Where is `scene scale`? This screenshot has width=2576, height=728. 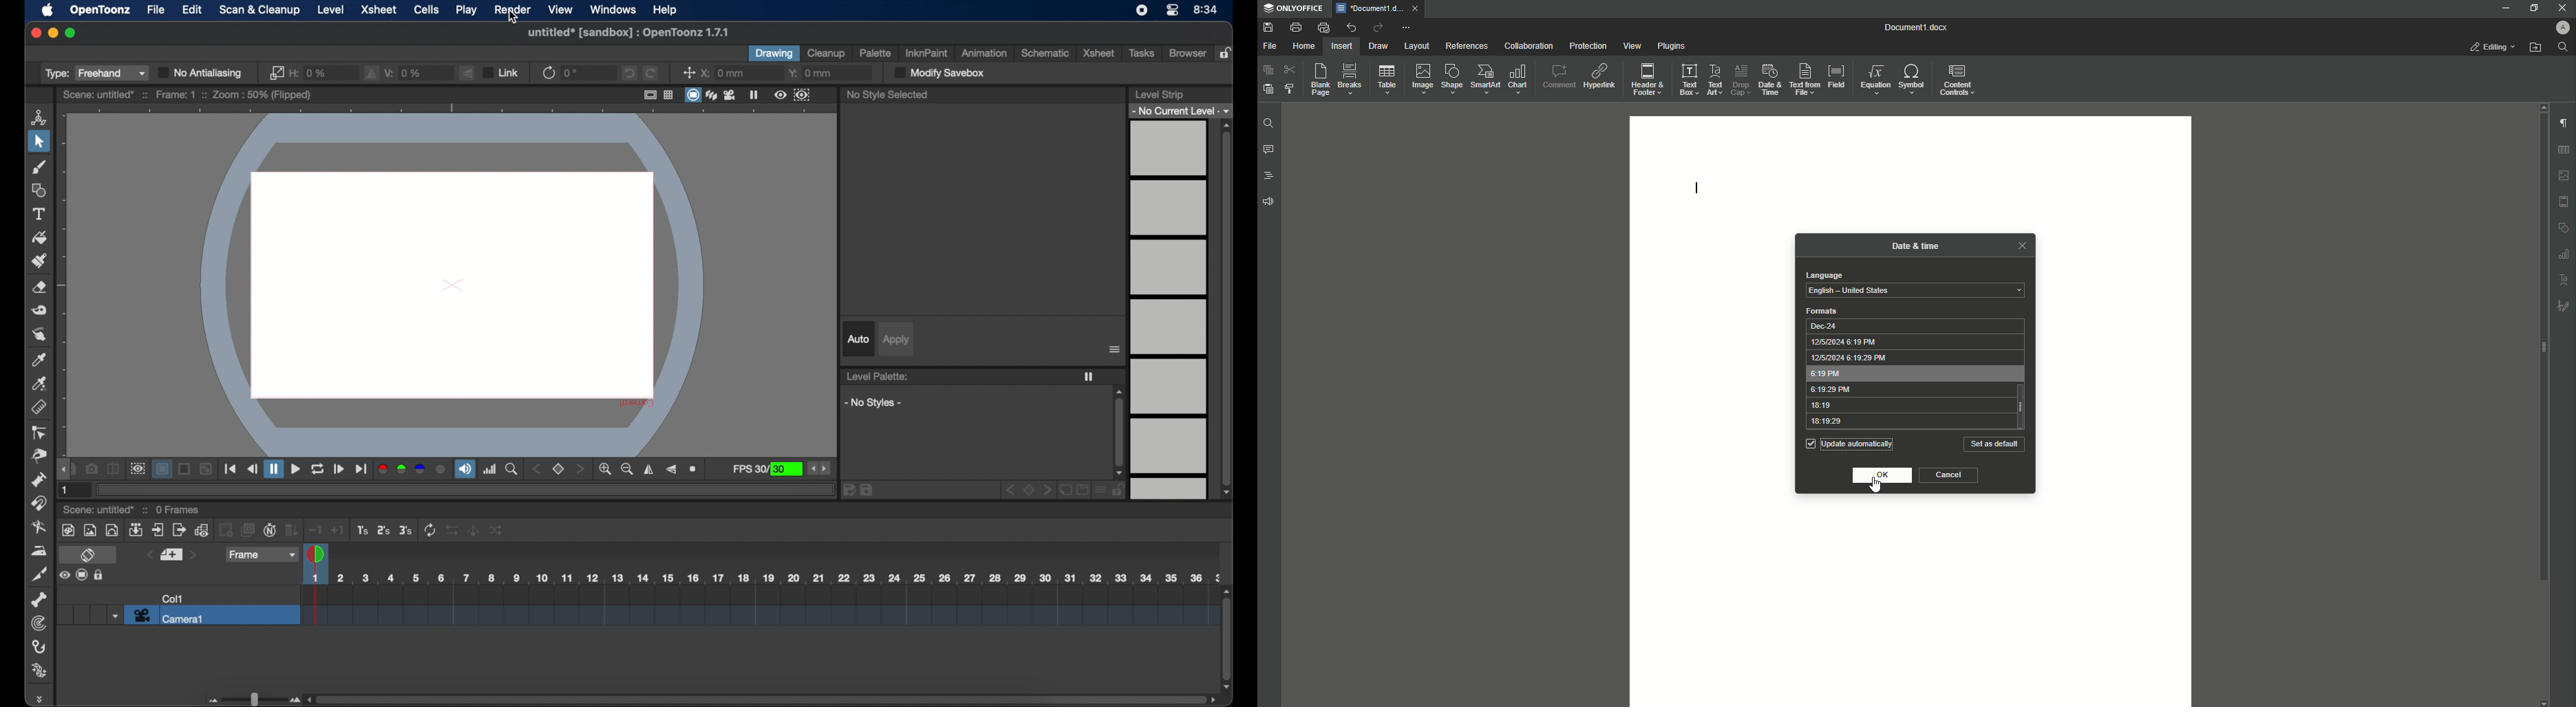 scene scale is located at coordinates (763, 575).